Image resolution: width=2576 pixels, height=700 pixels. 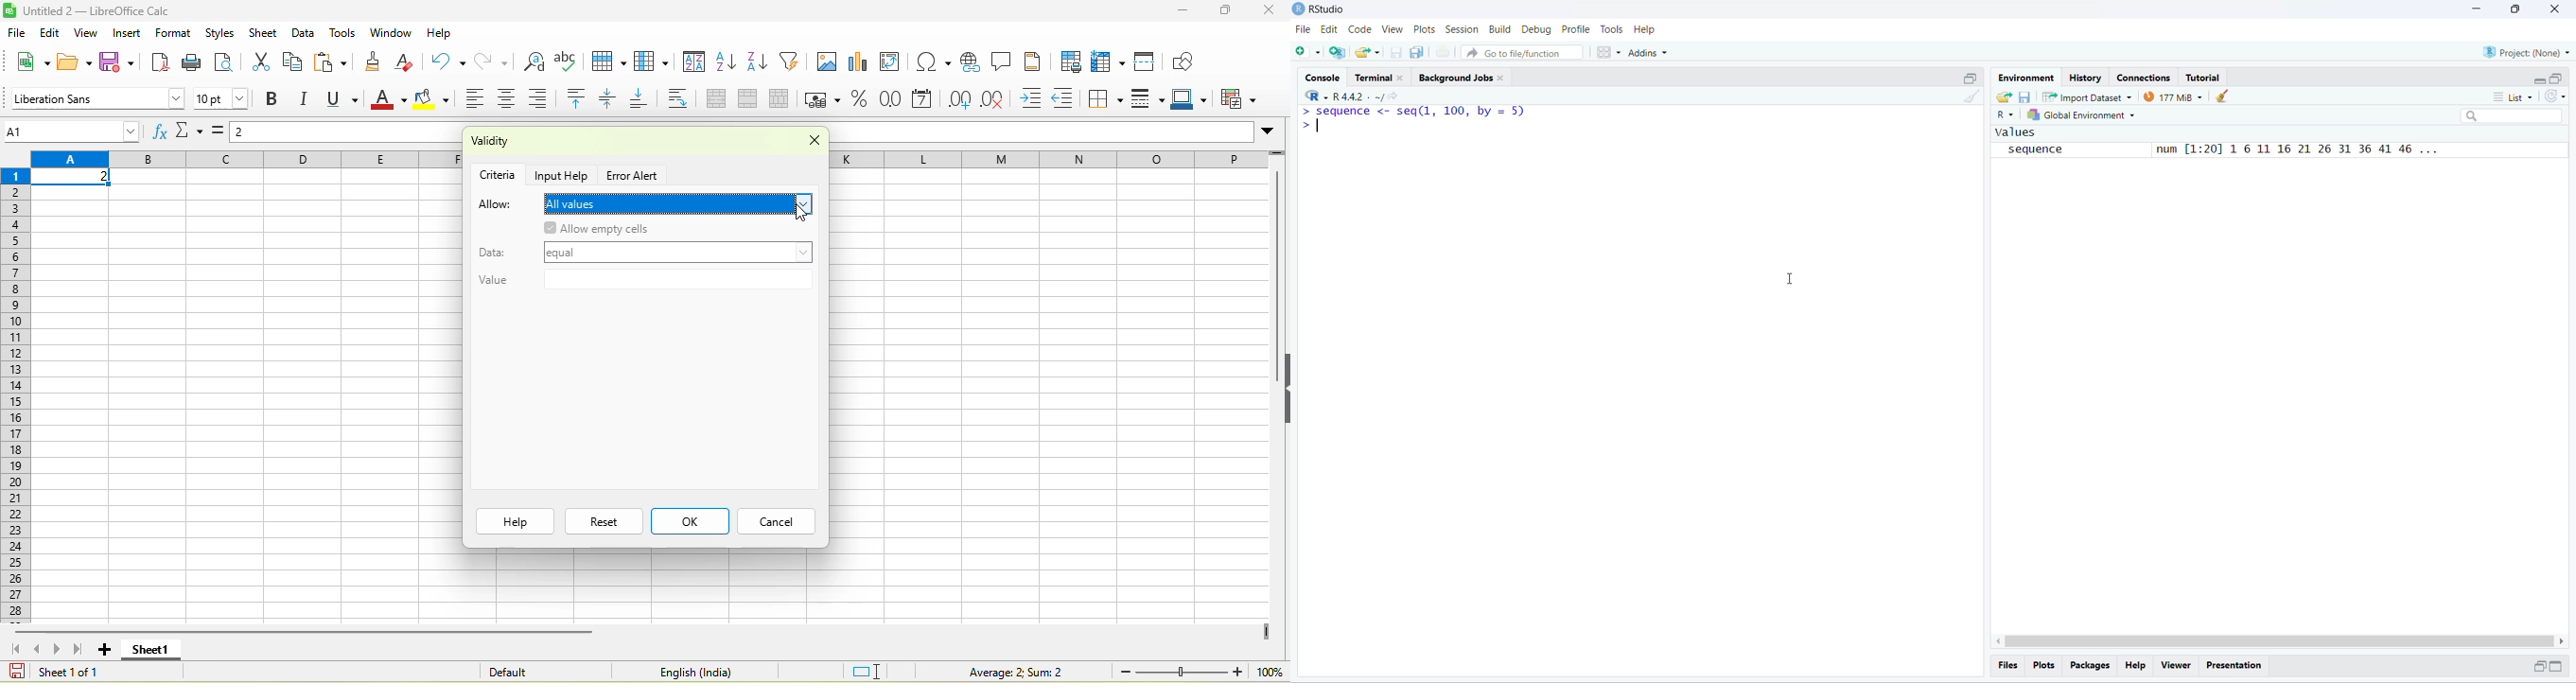 What do you see at coordinates (193, 61) in the screenshot?
I see `print` at bounding box center [193, 61].